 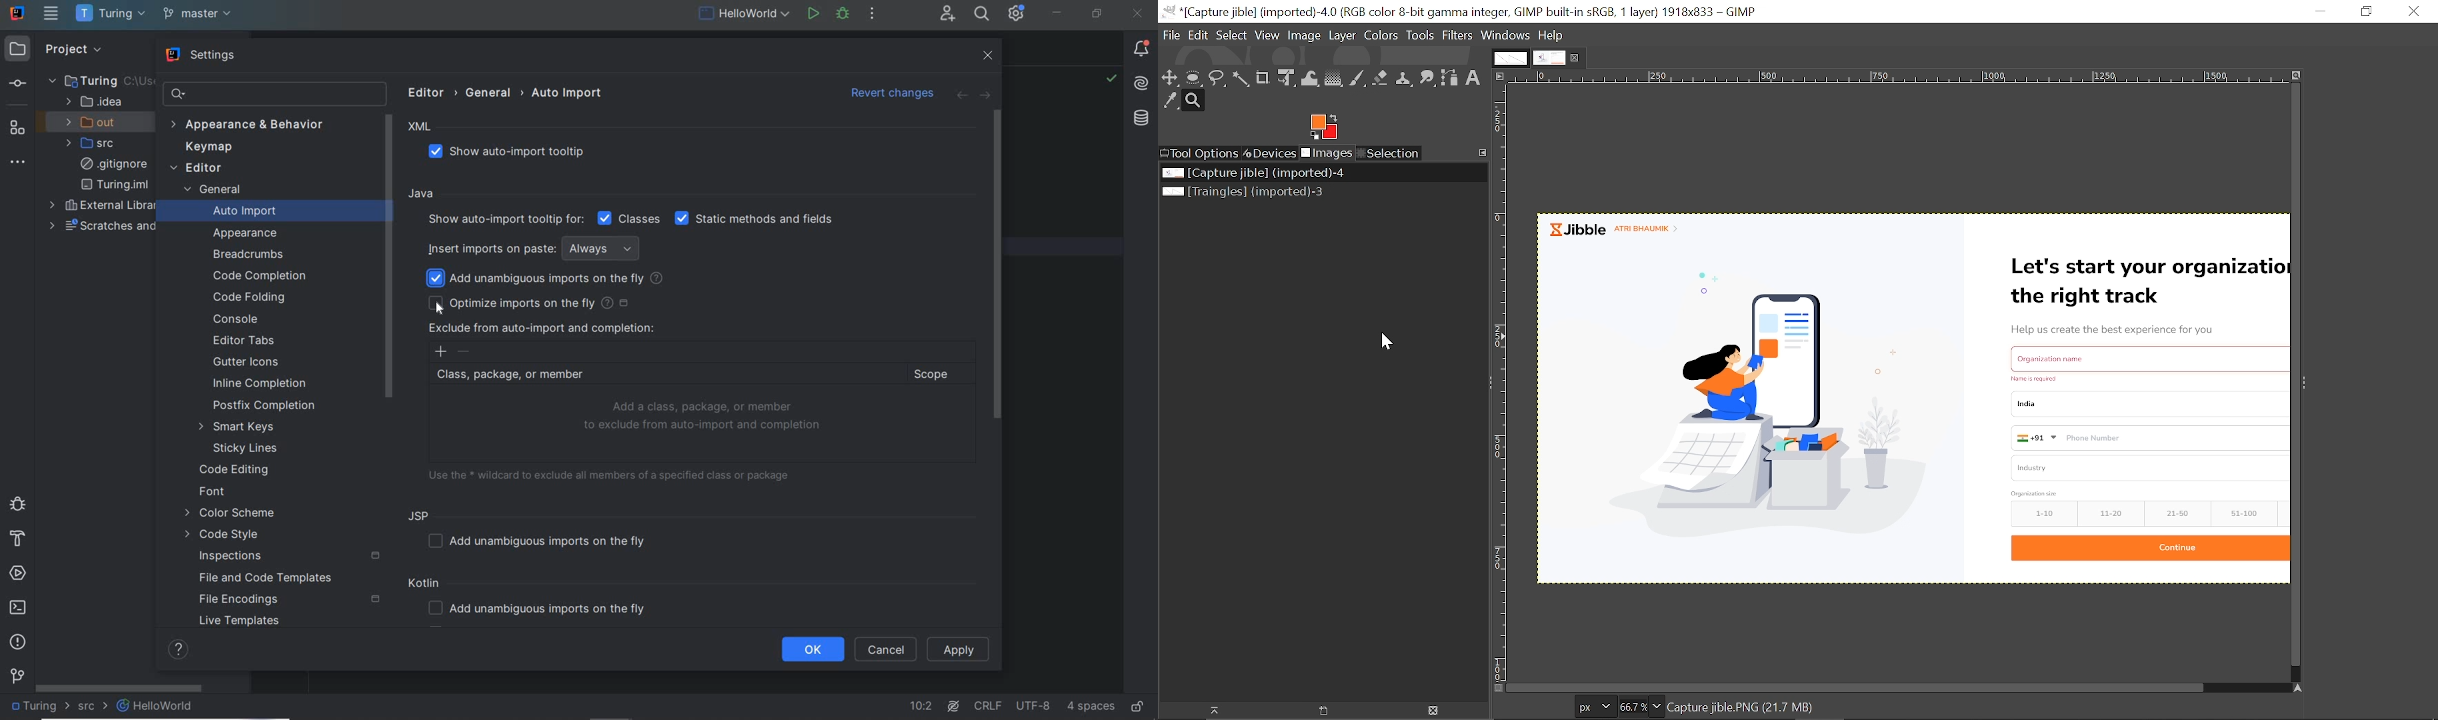 I want to click on RUN, so click(x=812, y=12).